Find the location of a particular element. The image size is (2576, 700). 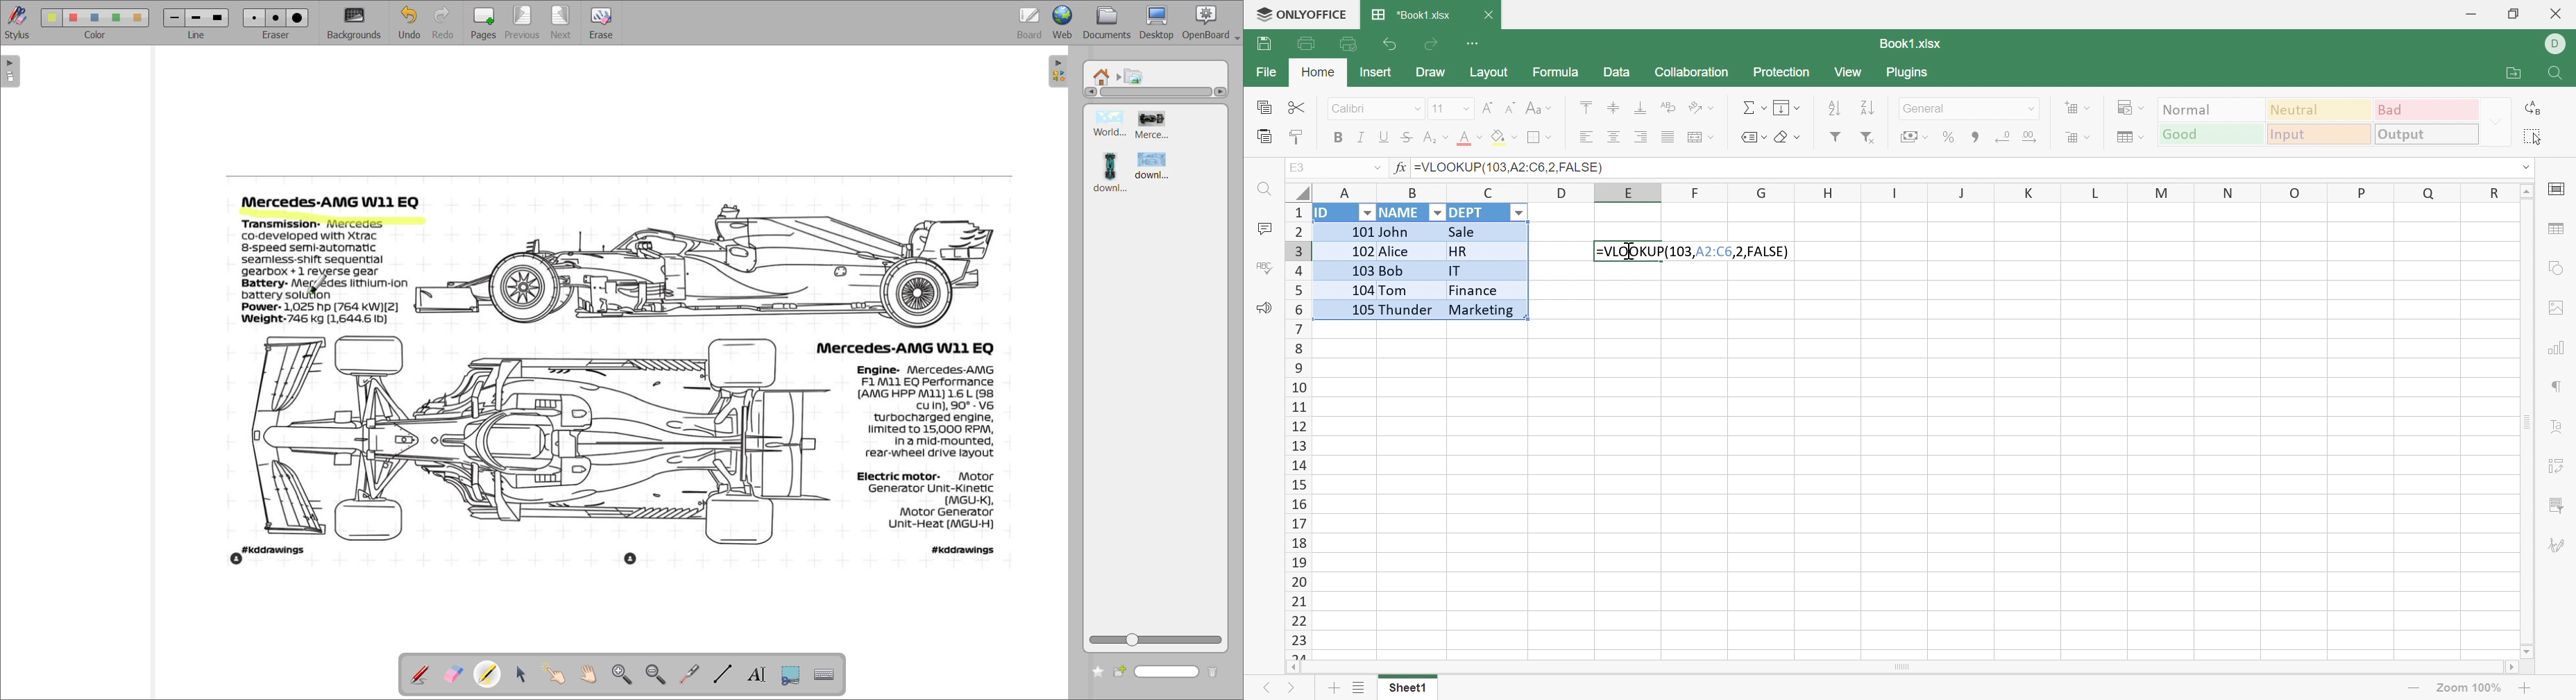

Select all is located at coordinates (2536, 137).